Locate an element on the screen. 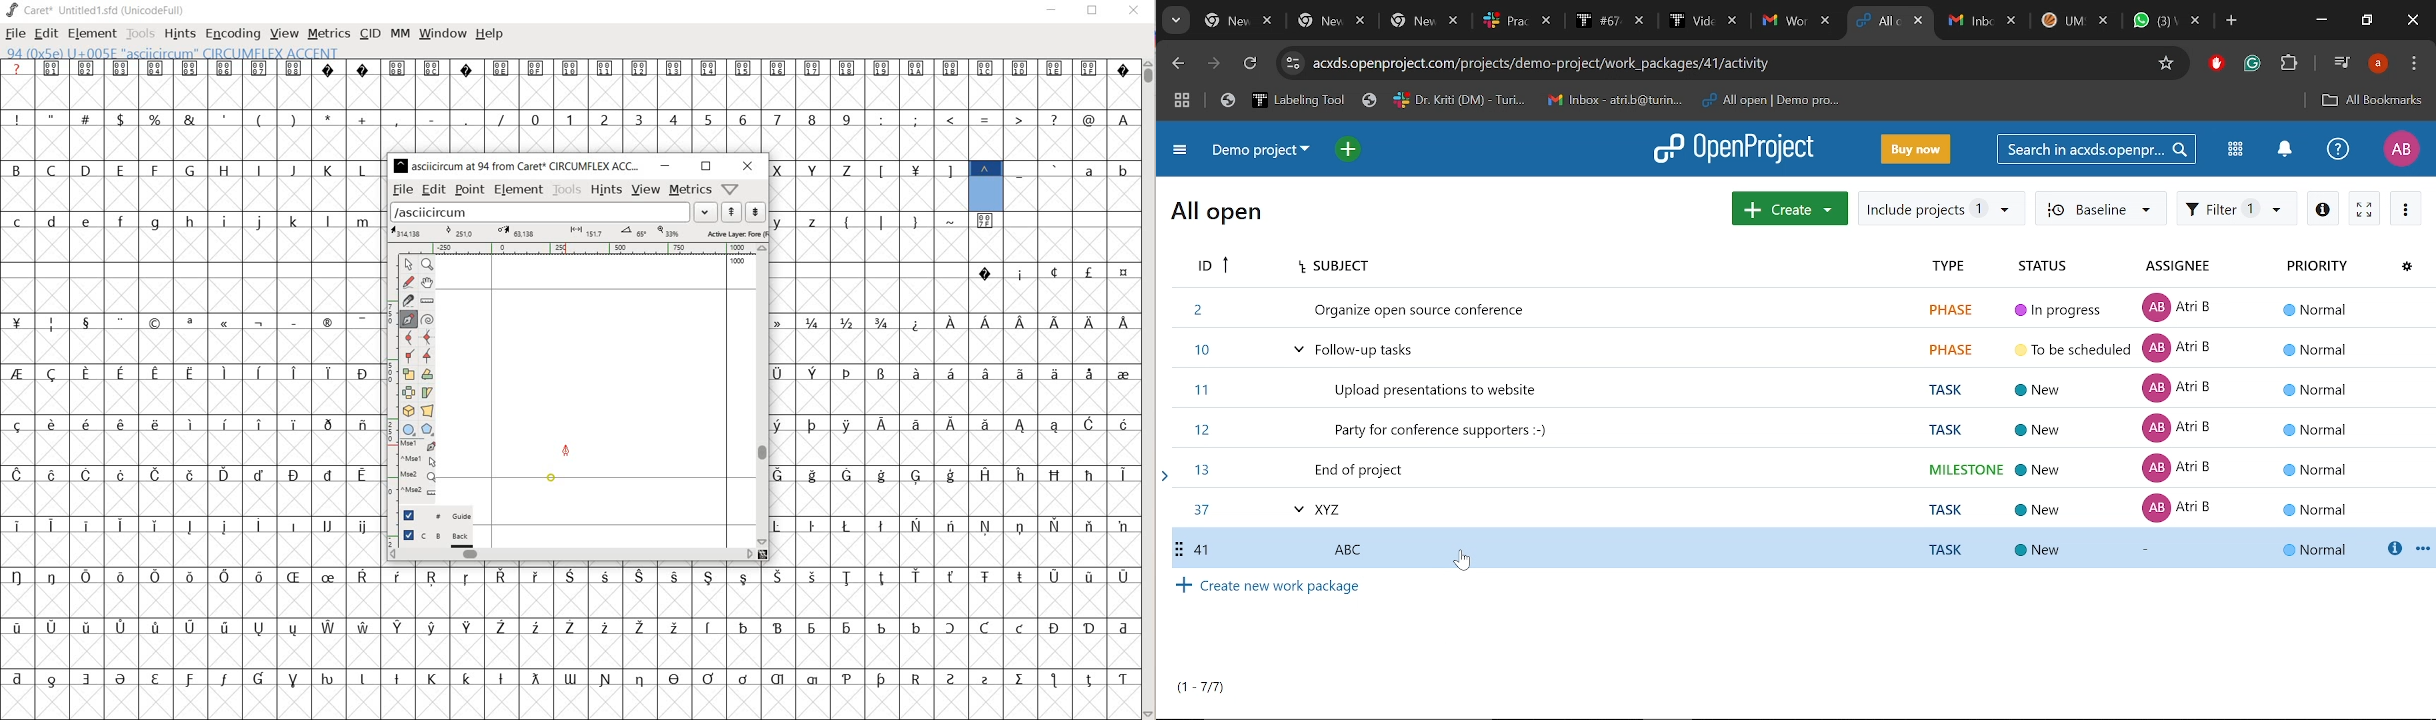  add a curve point is located at coordinates (409, 338).